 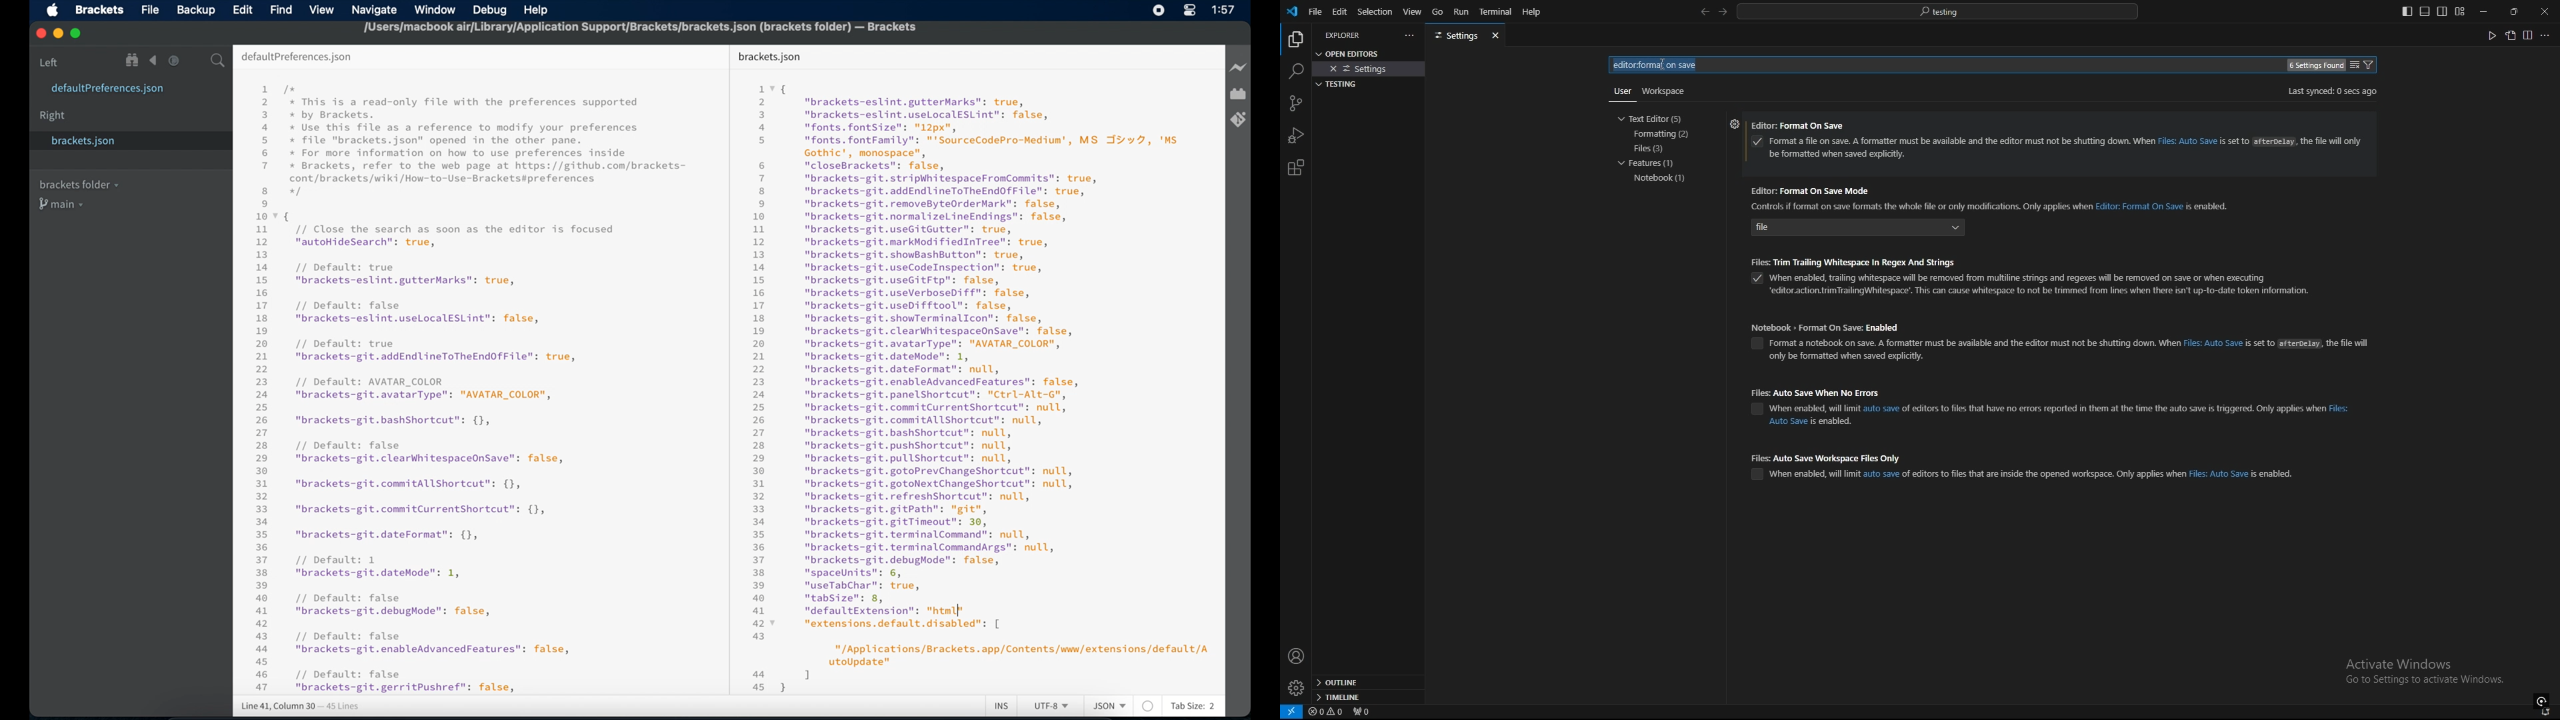 I want to click on left, so click(x=49, y=62).